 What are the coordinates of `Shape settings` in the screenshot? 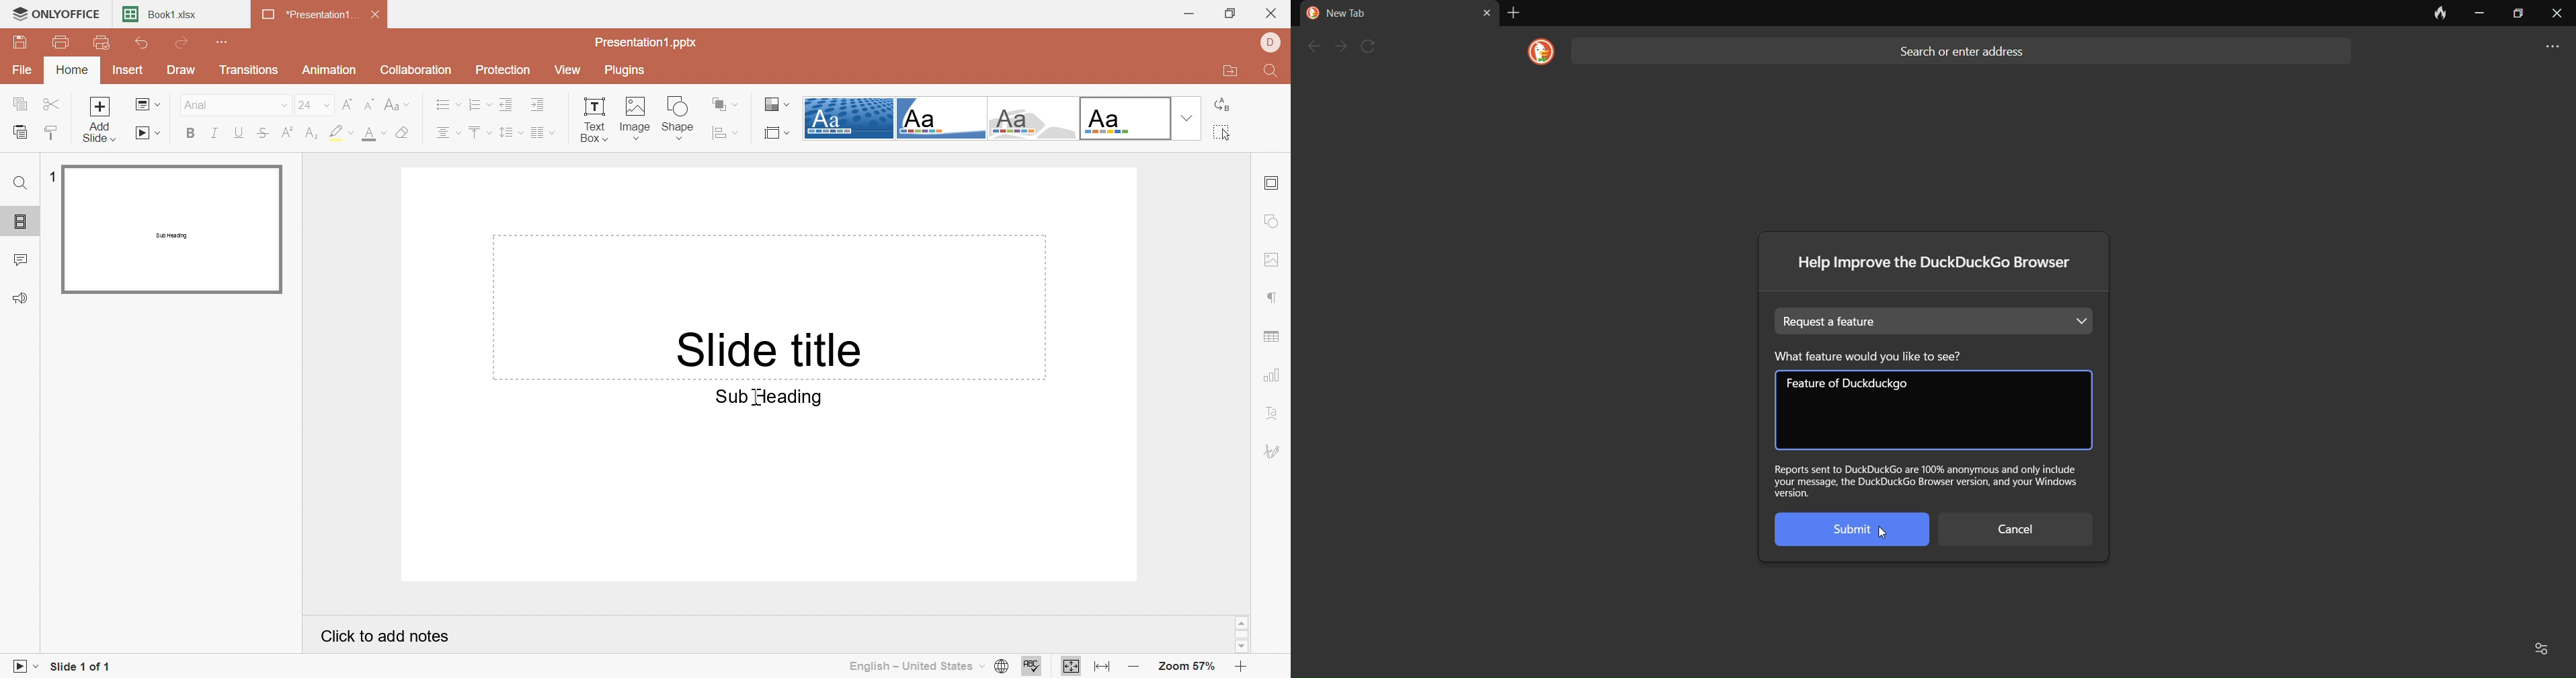 It's located at (1274, 221).